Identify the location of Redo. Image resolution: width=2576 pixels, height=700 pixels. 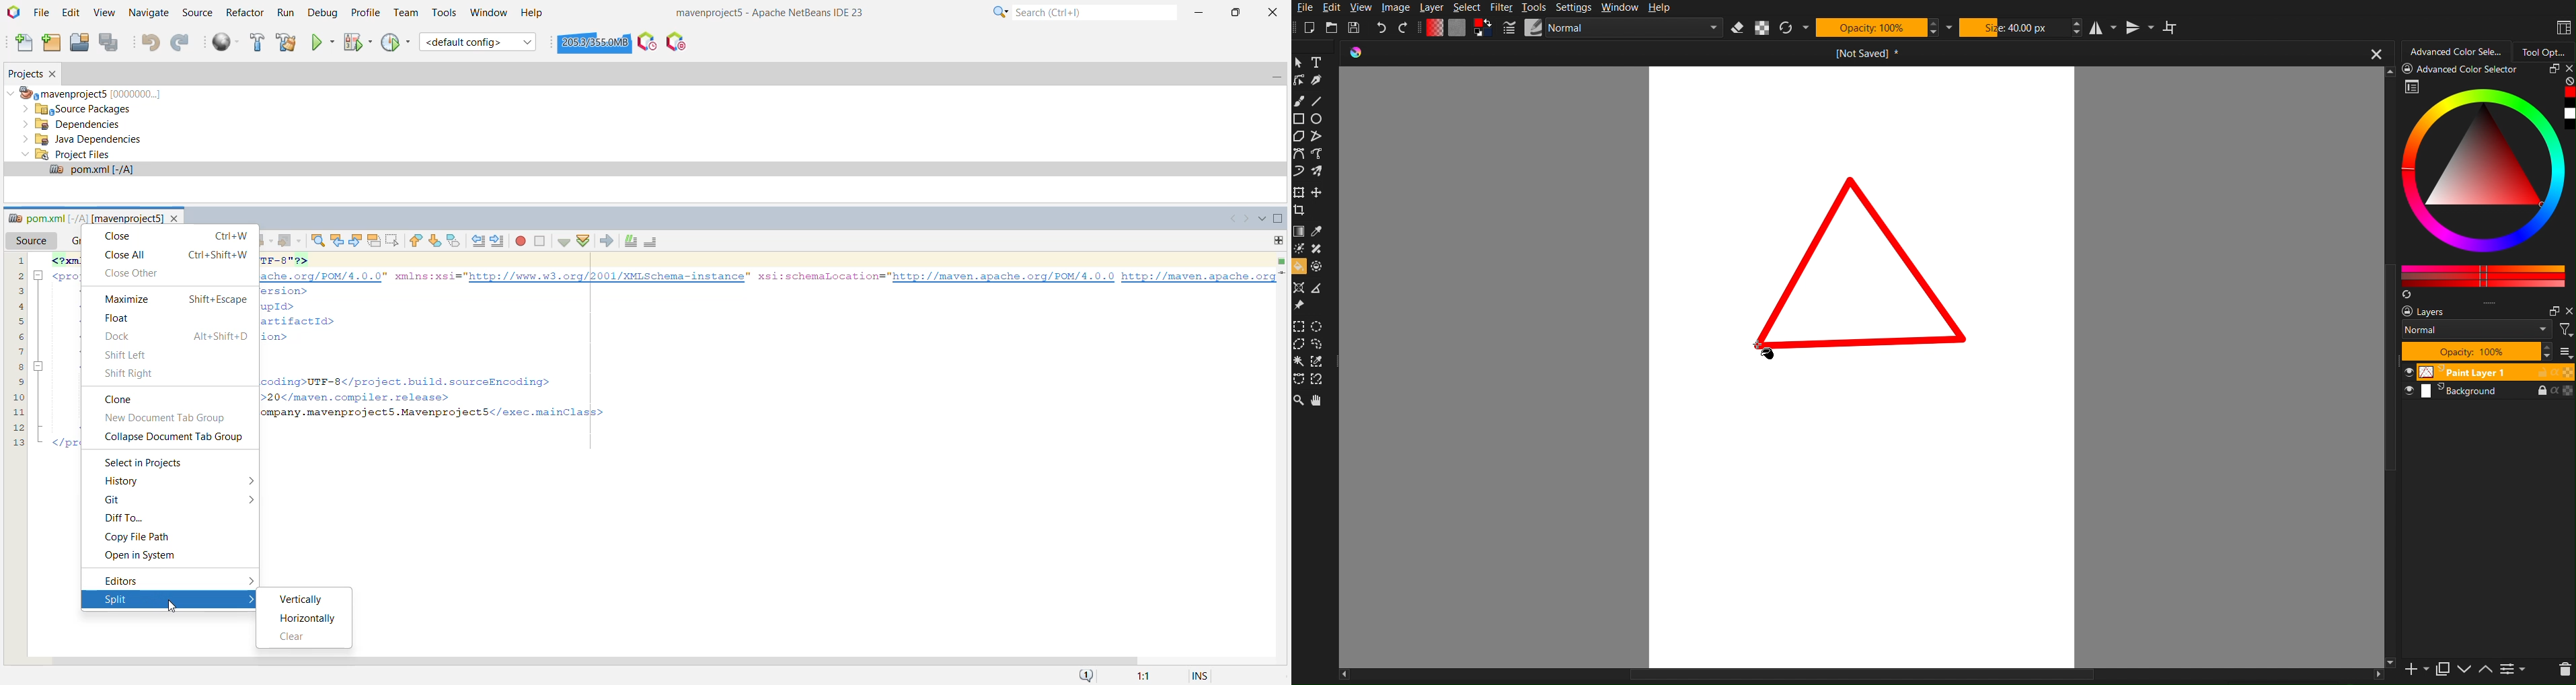
(1403, 27).